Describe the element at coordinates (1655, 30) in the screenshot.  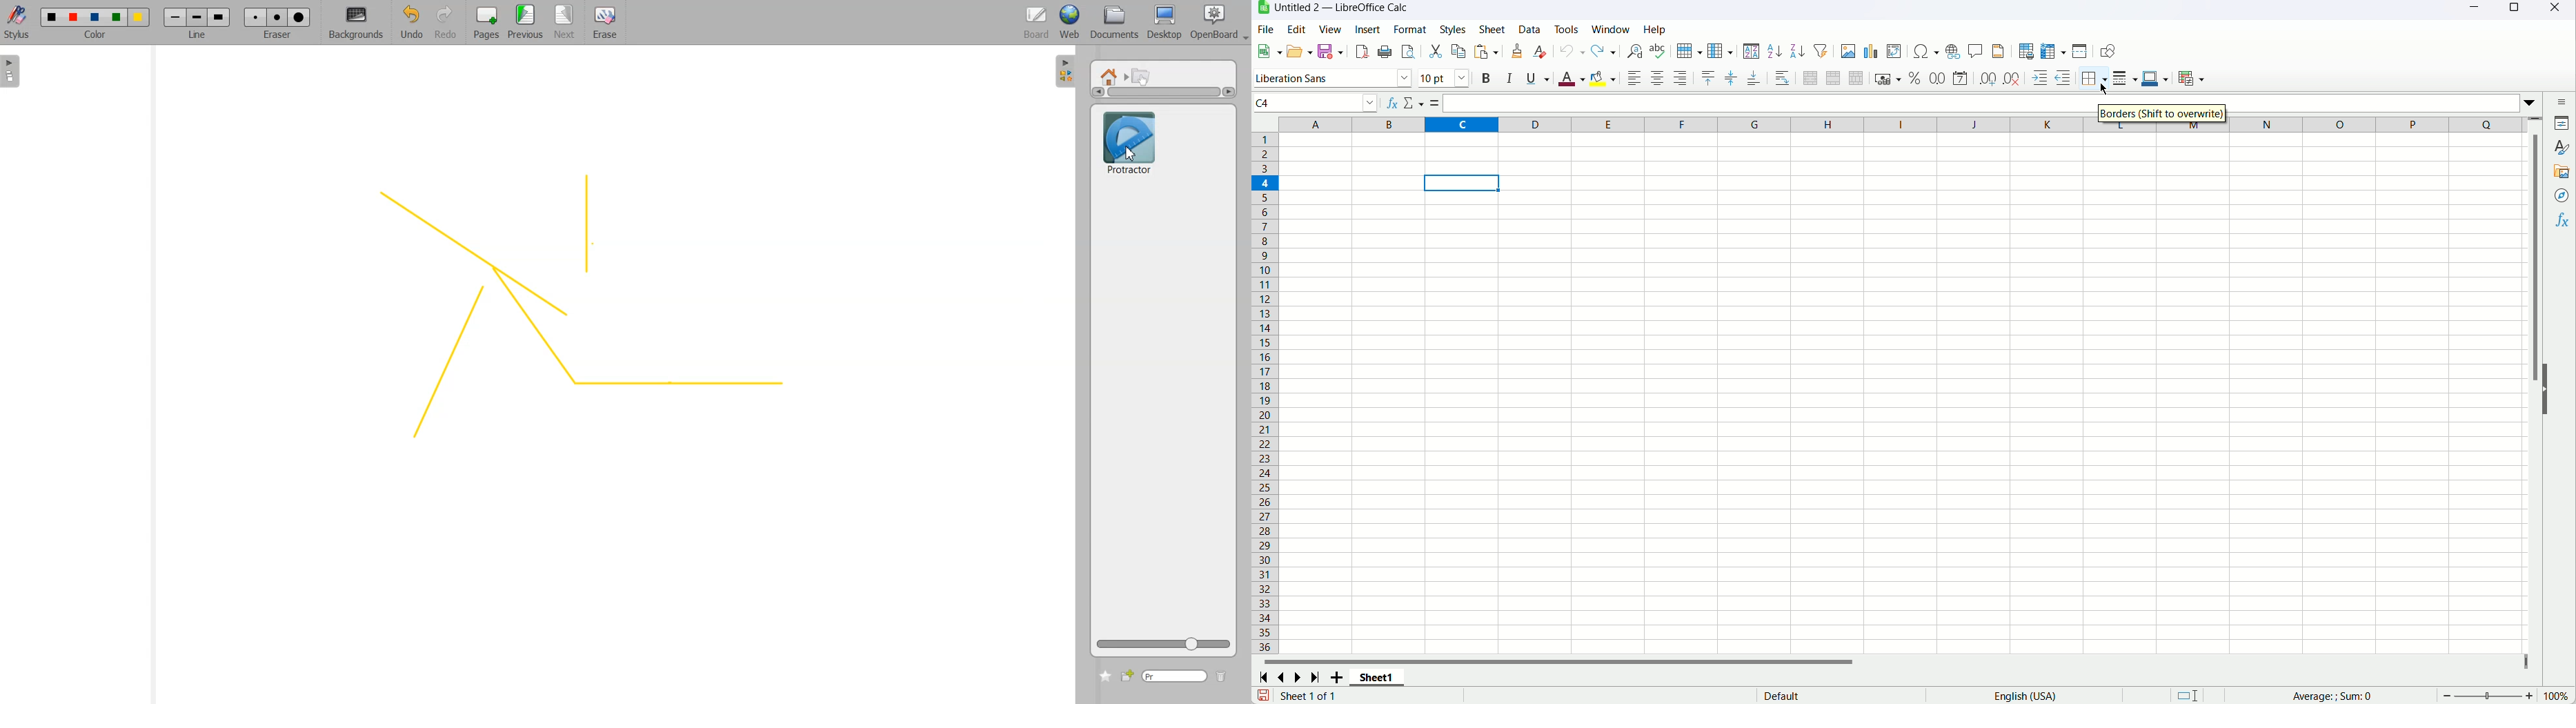
I see `Help` at that location.